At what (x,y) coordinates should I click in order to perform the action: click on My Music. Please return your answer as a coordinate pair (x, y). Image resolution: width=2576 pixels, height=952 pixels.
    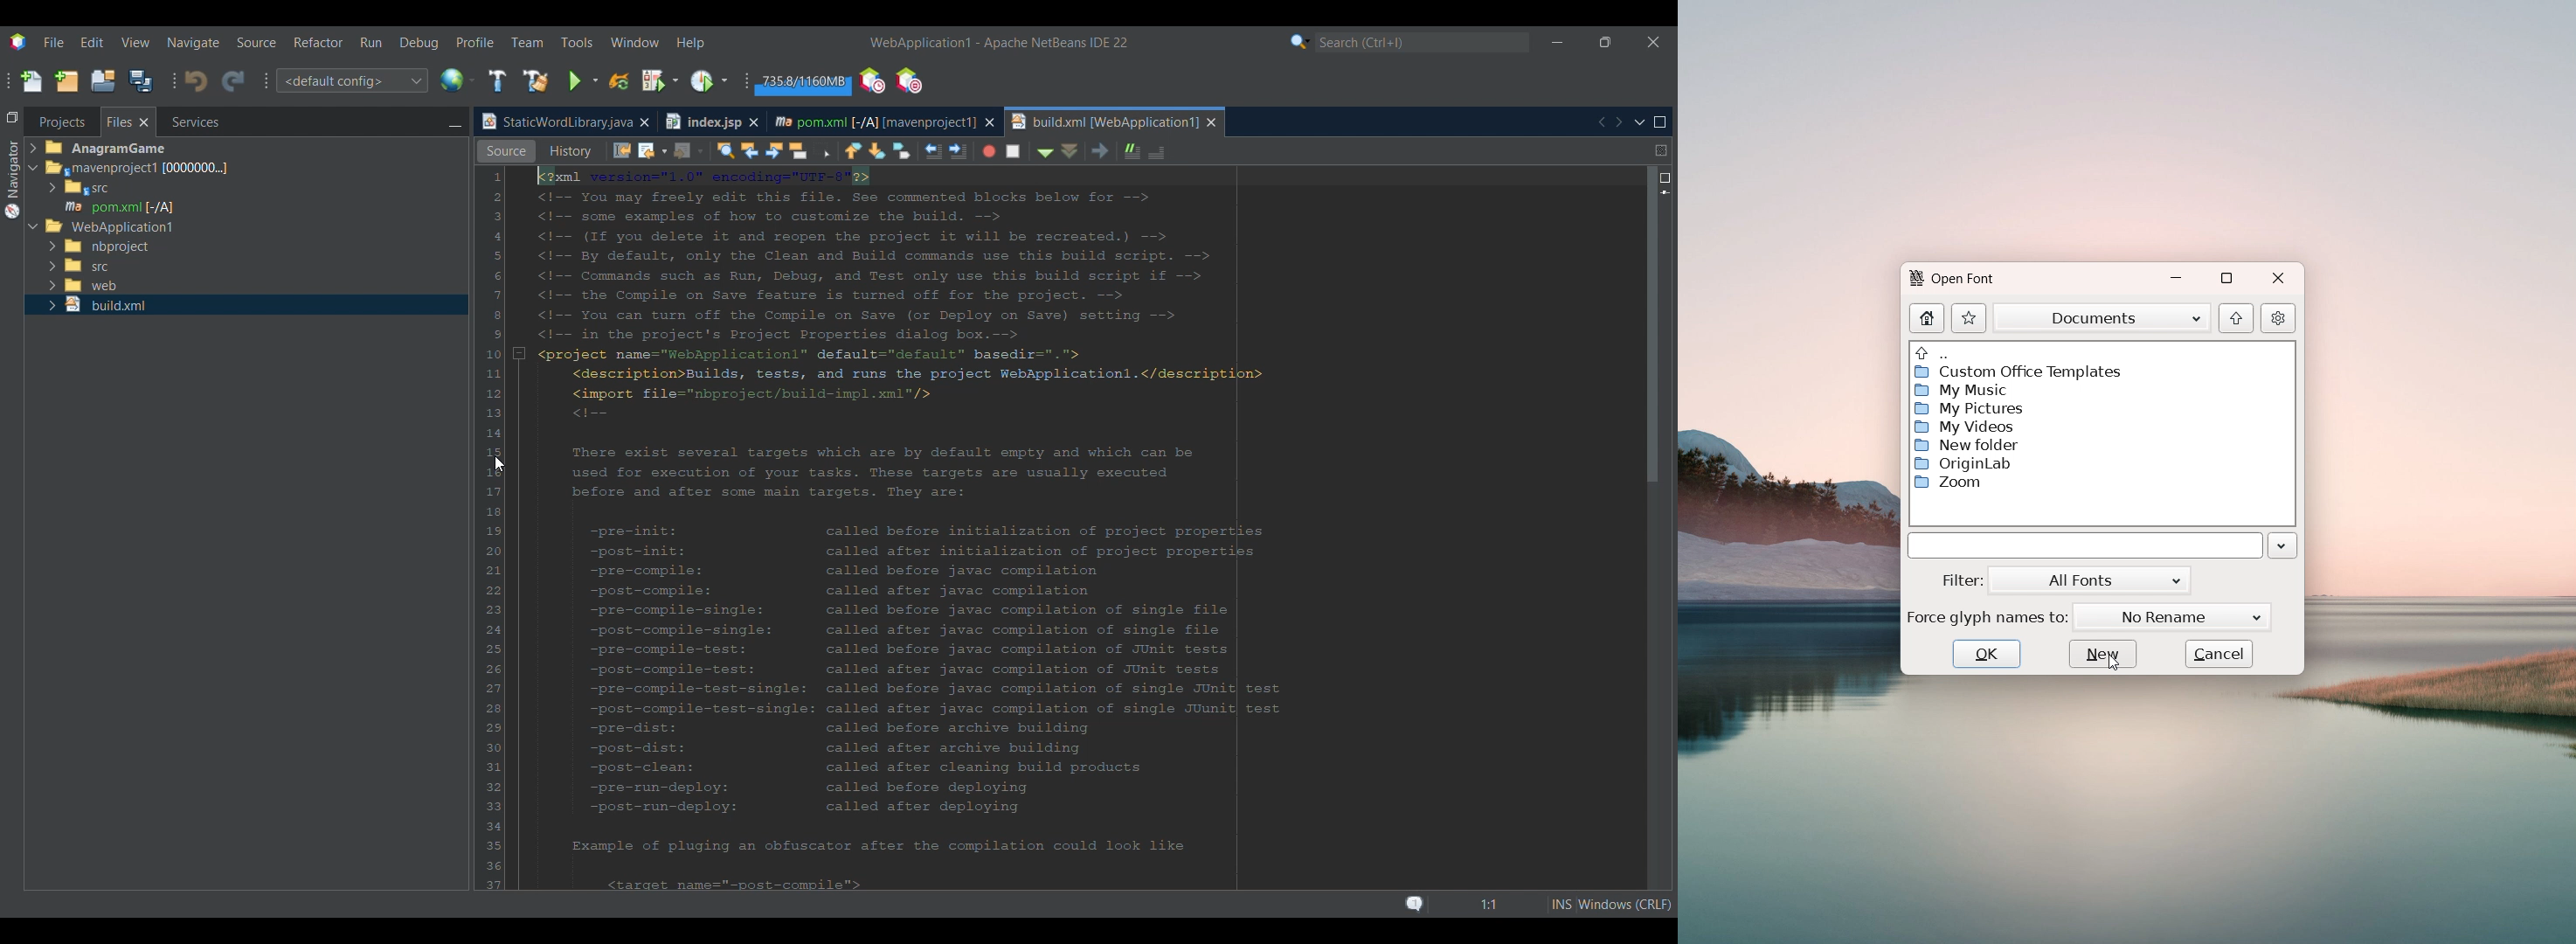
    Looking at the image, I should click on (1961, 391).